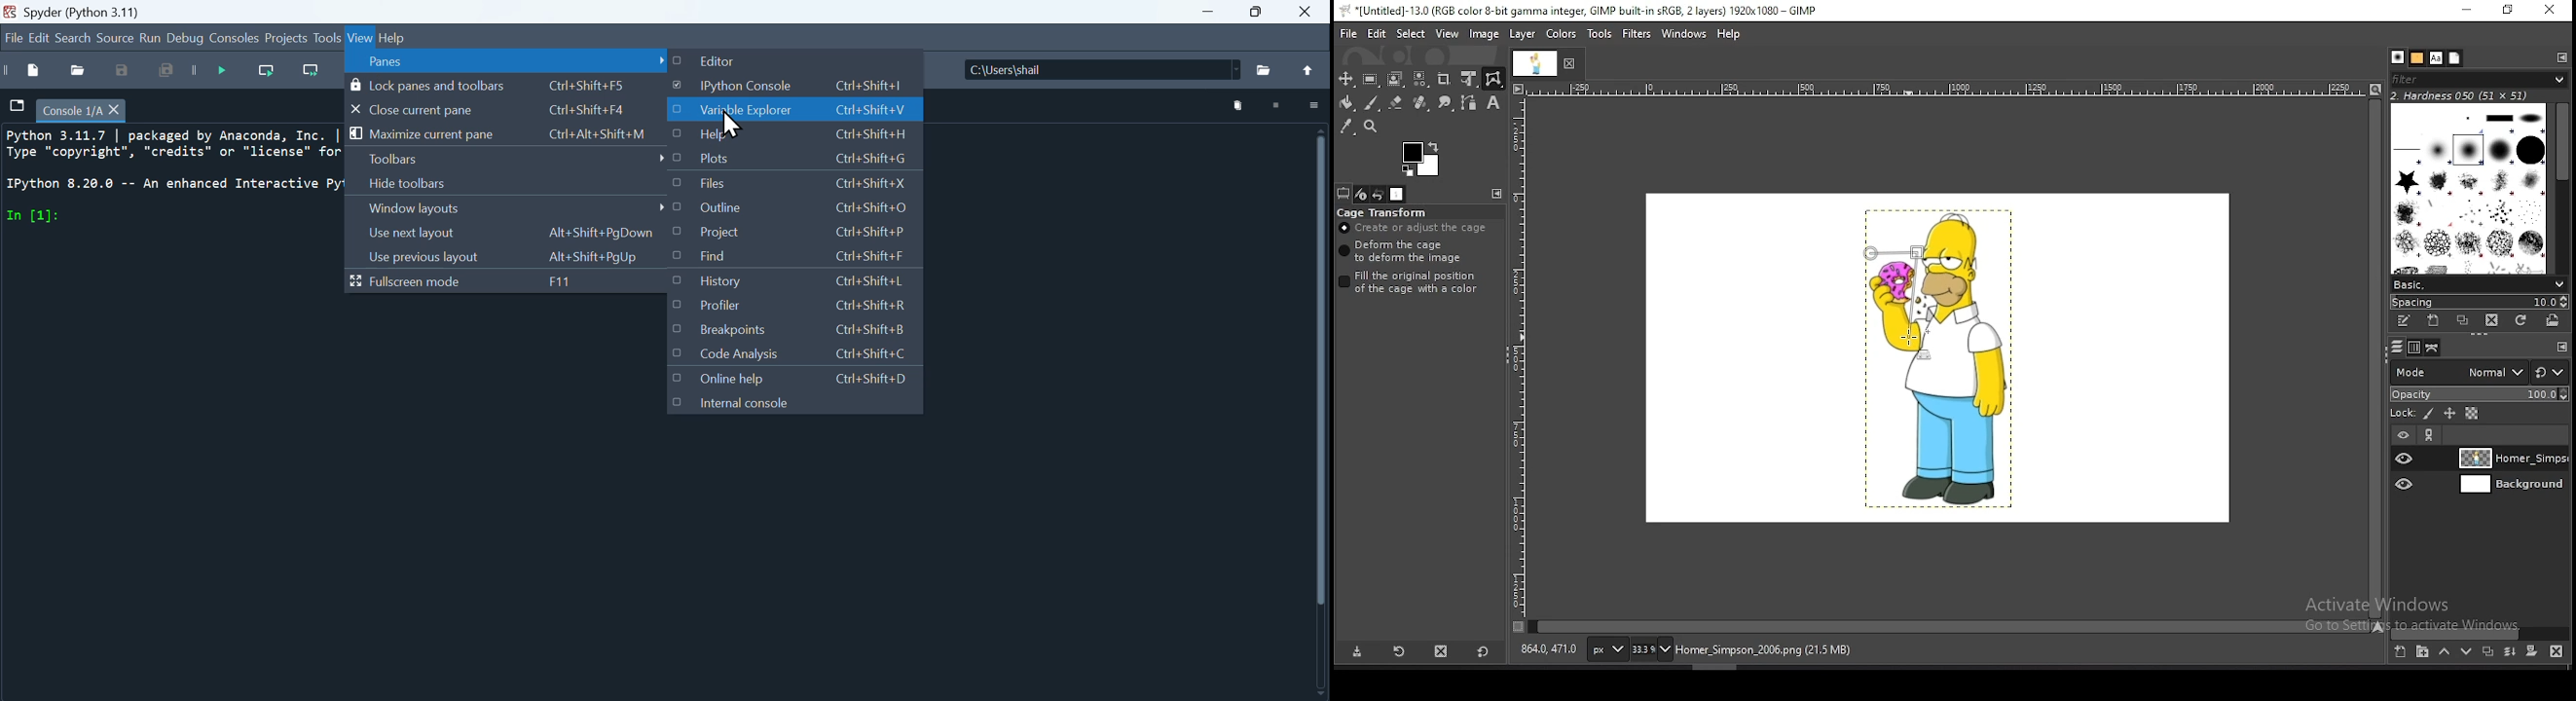 The height and width of the screenshot is (728, 2576). I want to click on delete brush, so click(2493, 321).